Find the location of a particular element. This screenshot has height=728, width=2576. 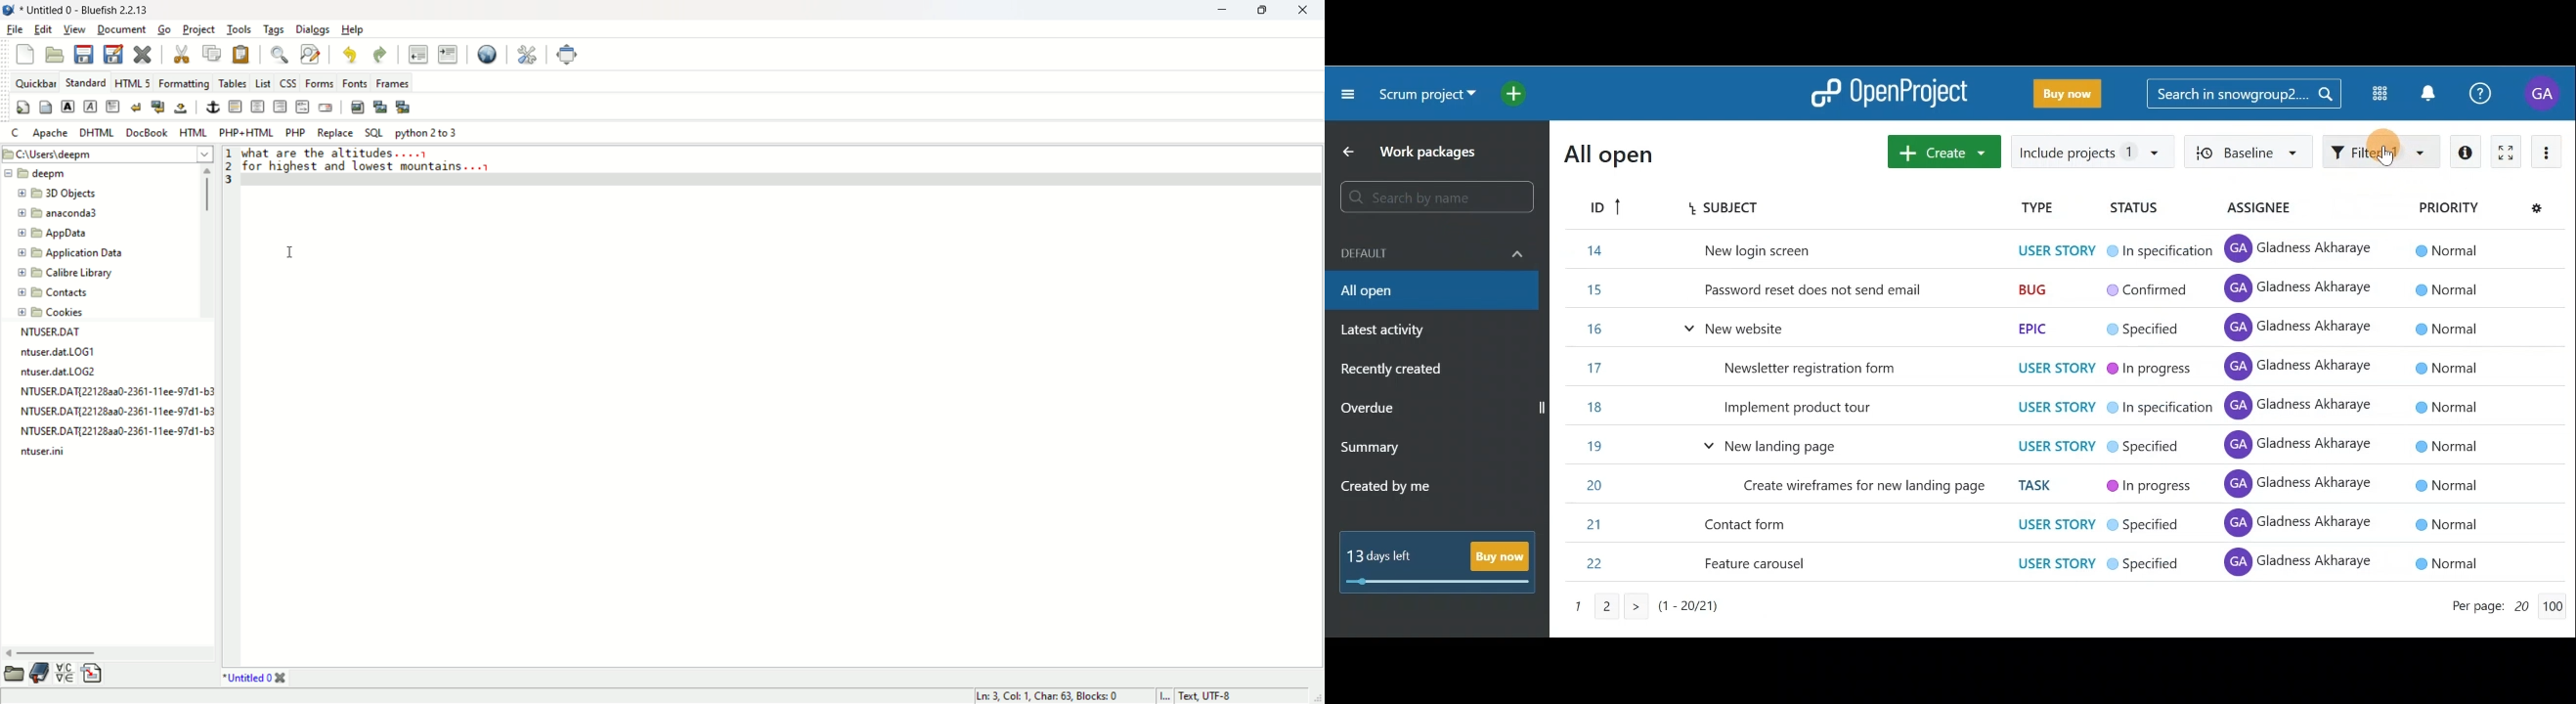

vertical scroll bar is located at coordinates (208, 244).